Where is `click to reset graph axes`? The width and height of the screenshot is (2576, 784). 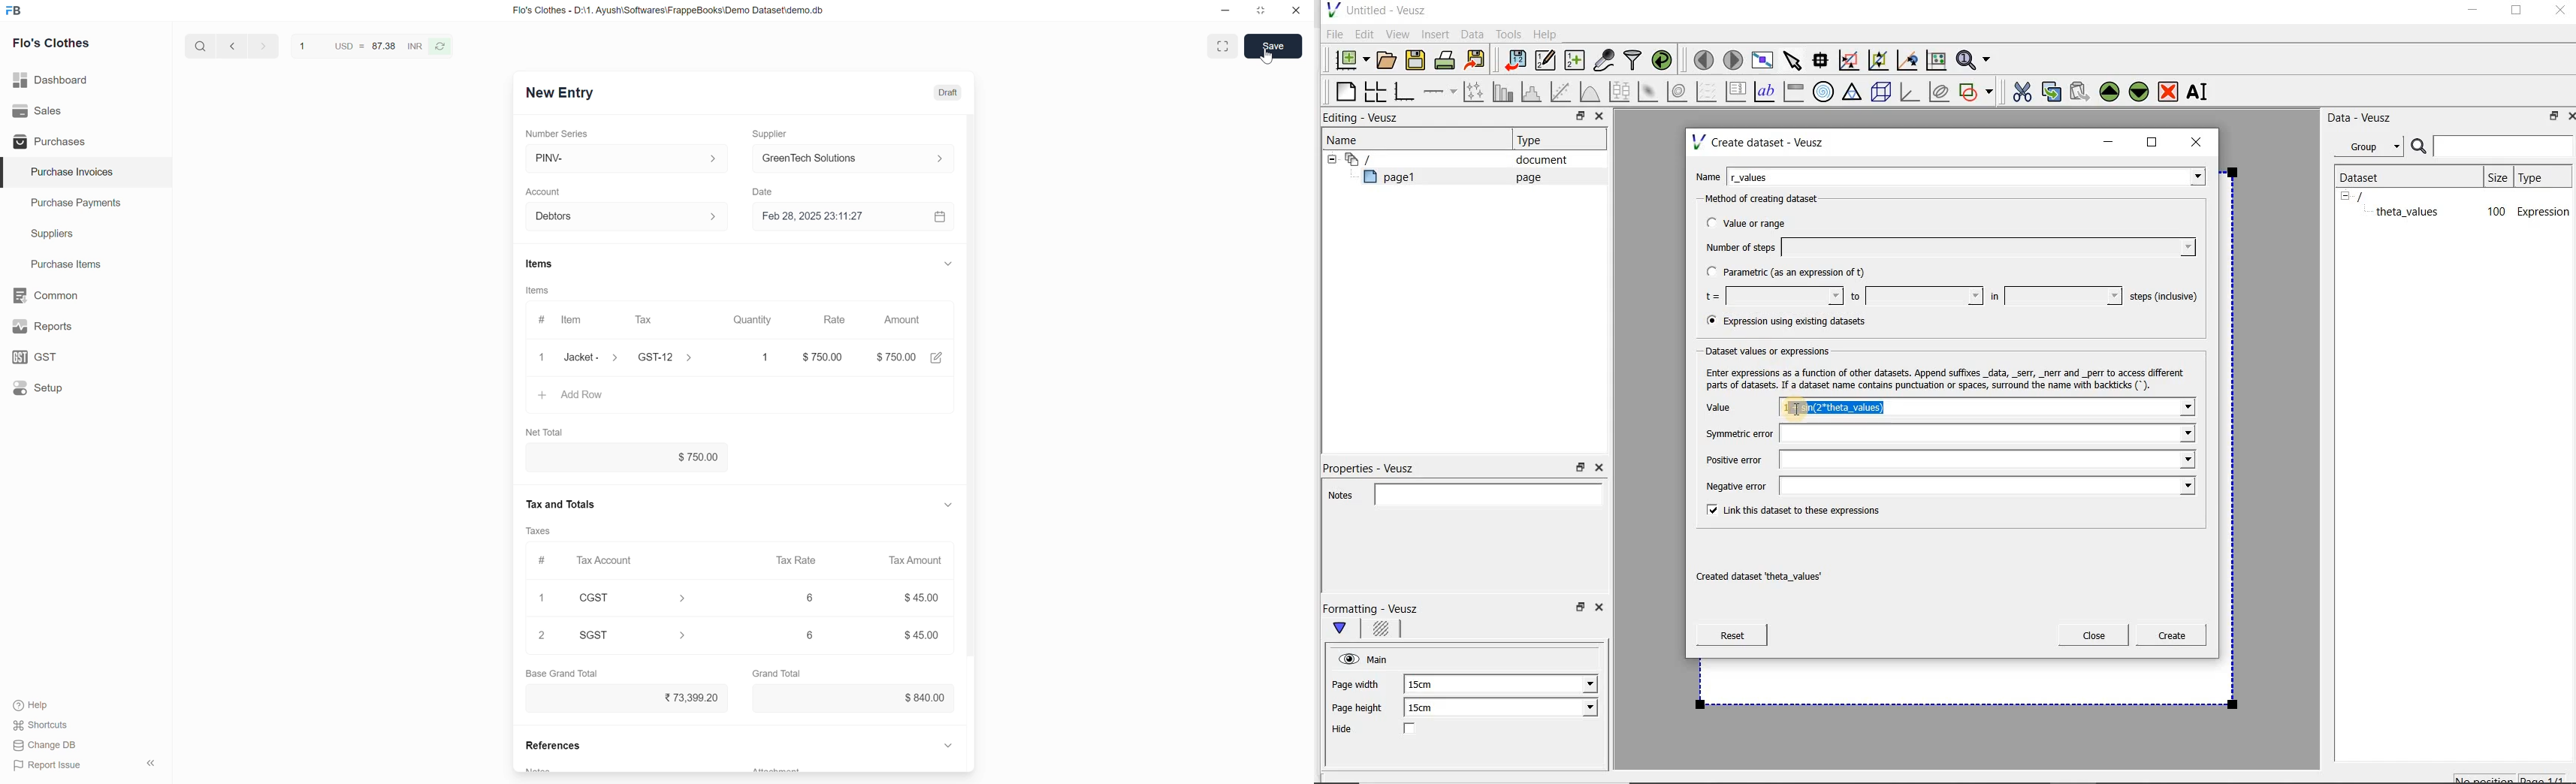 click to reset graph axes is located at coordinates (1936, 59).